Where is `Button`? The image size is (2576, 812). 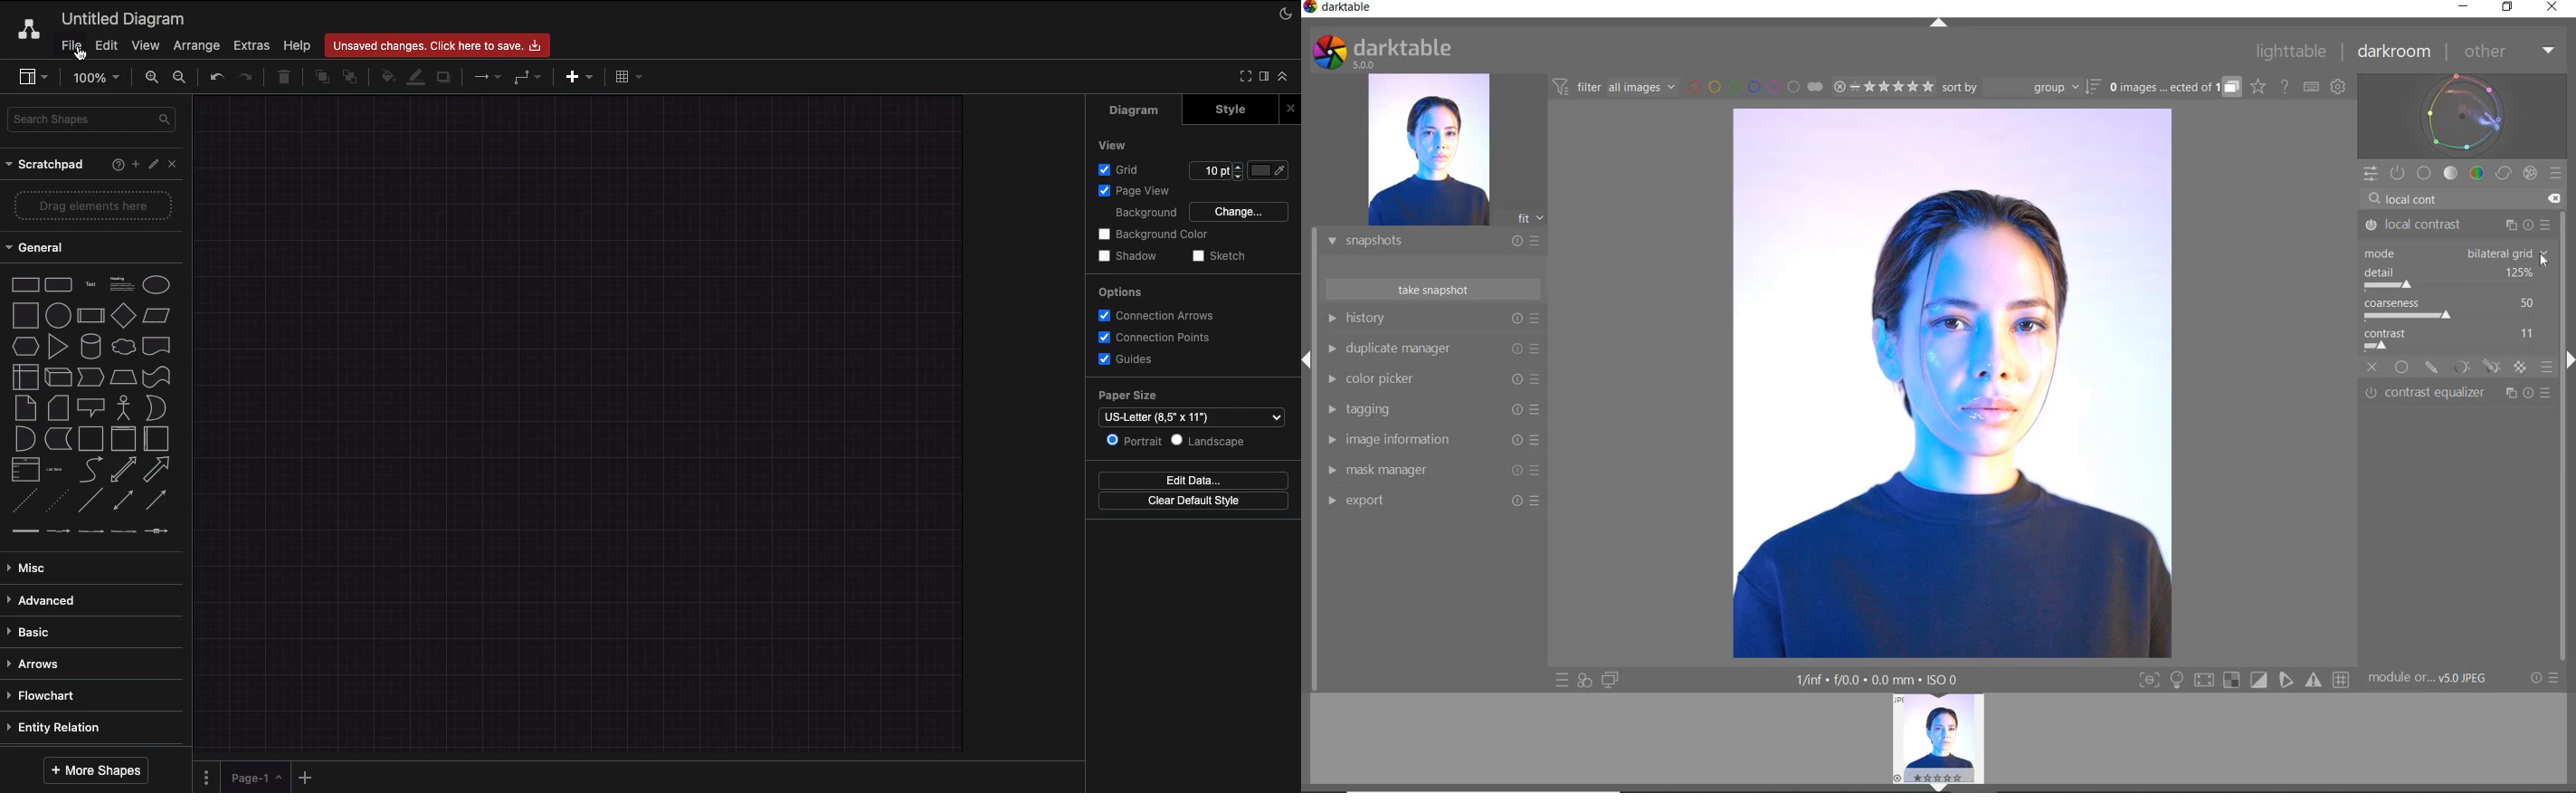
Button is located at coordinates (2204, 682).